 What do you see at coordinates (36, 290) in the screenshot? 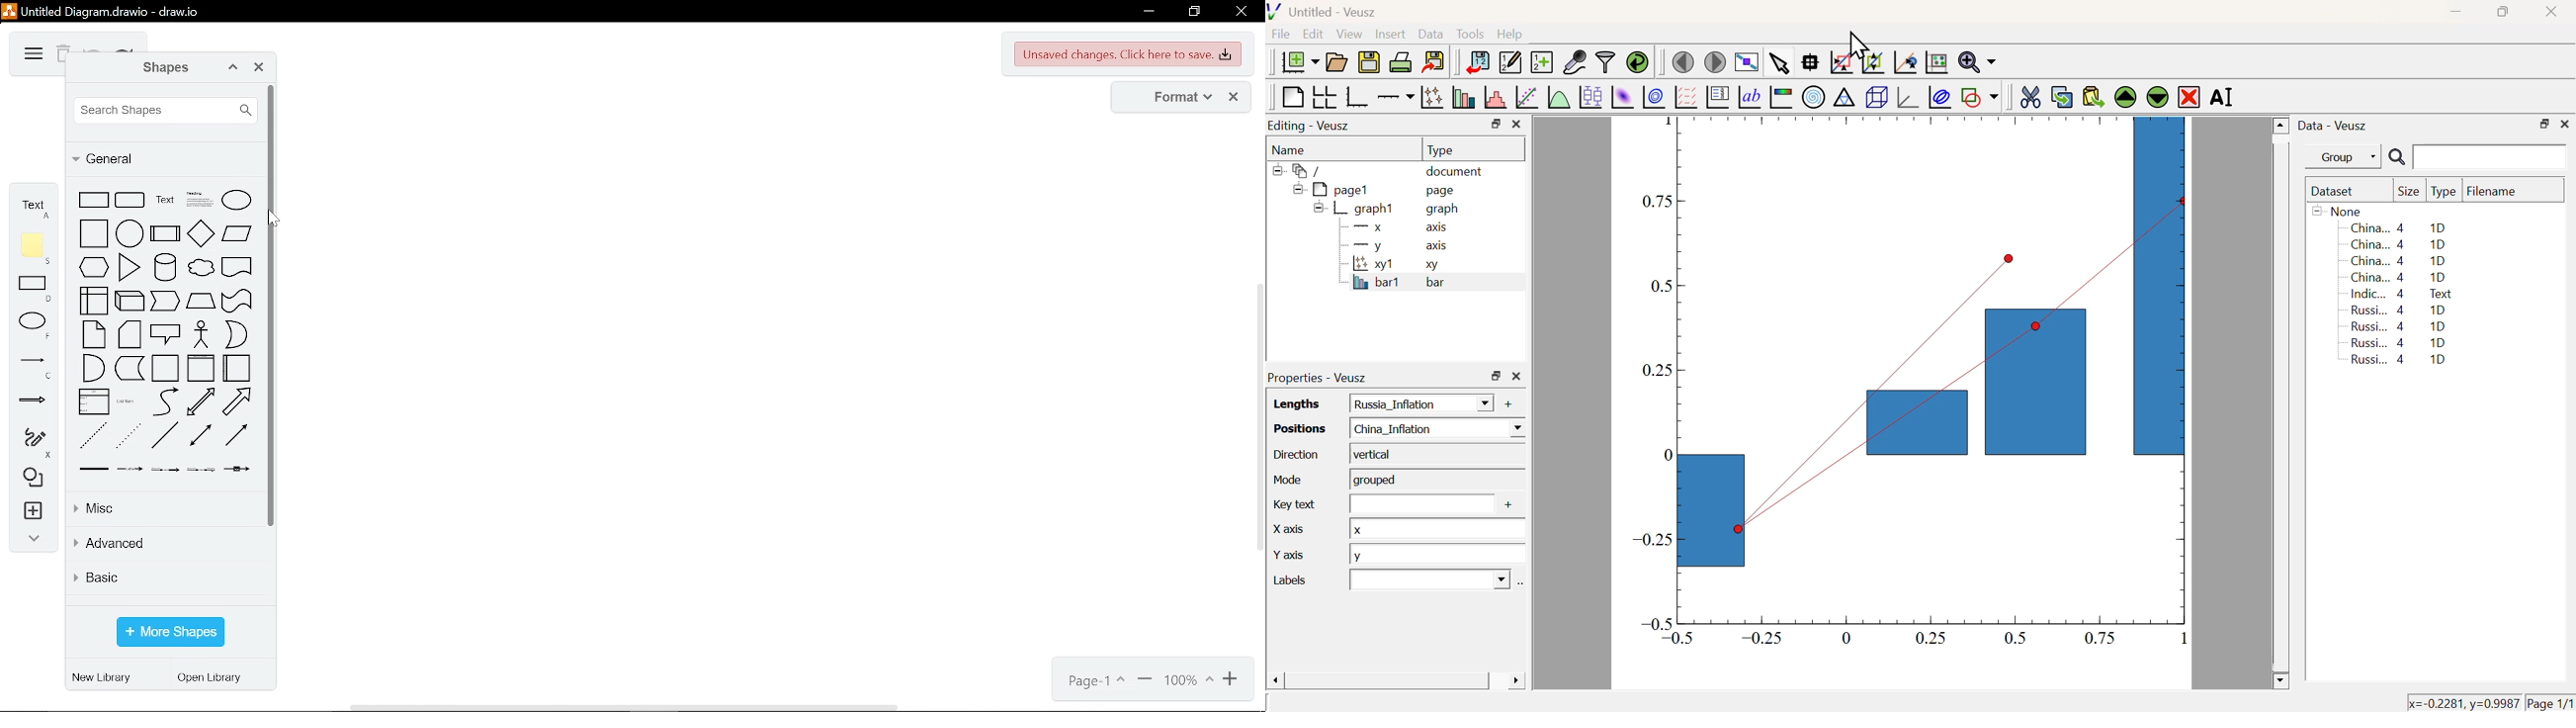
I see `rectangle` at bounding box center [36, 290].